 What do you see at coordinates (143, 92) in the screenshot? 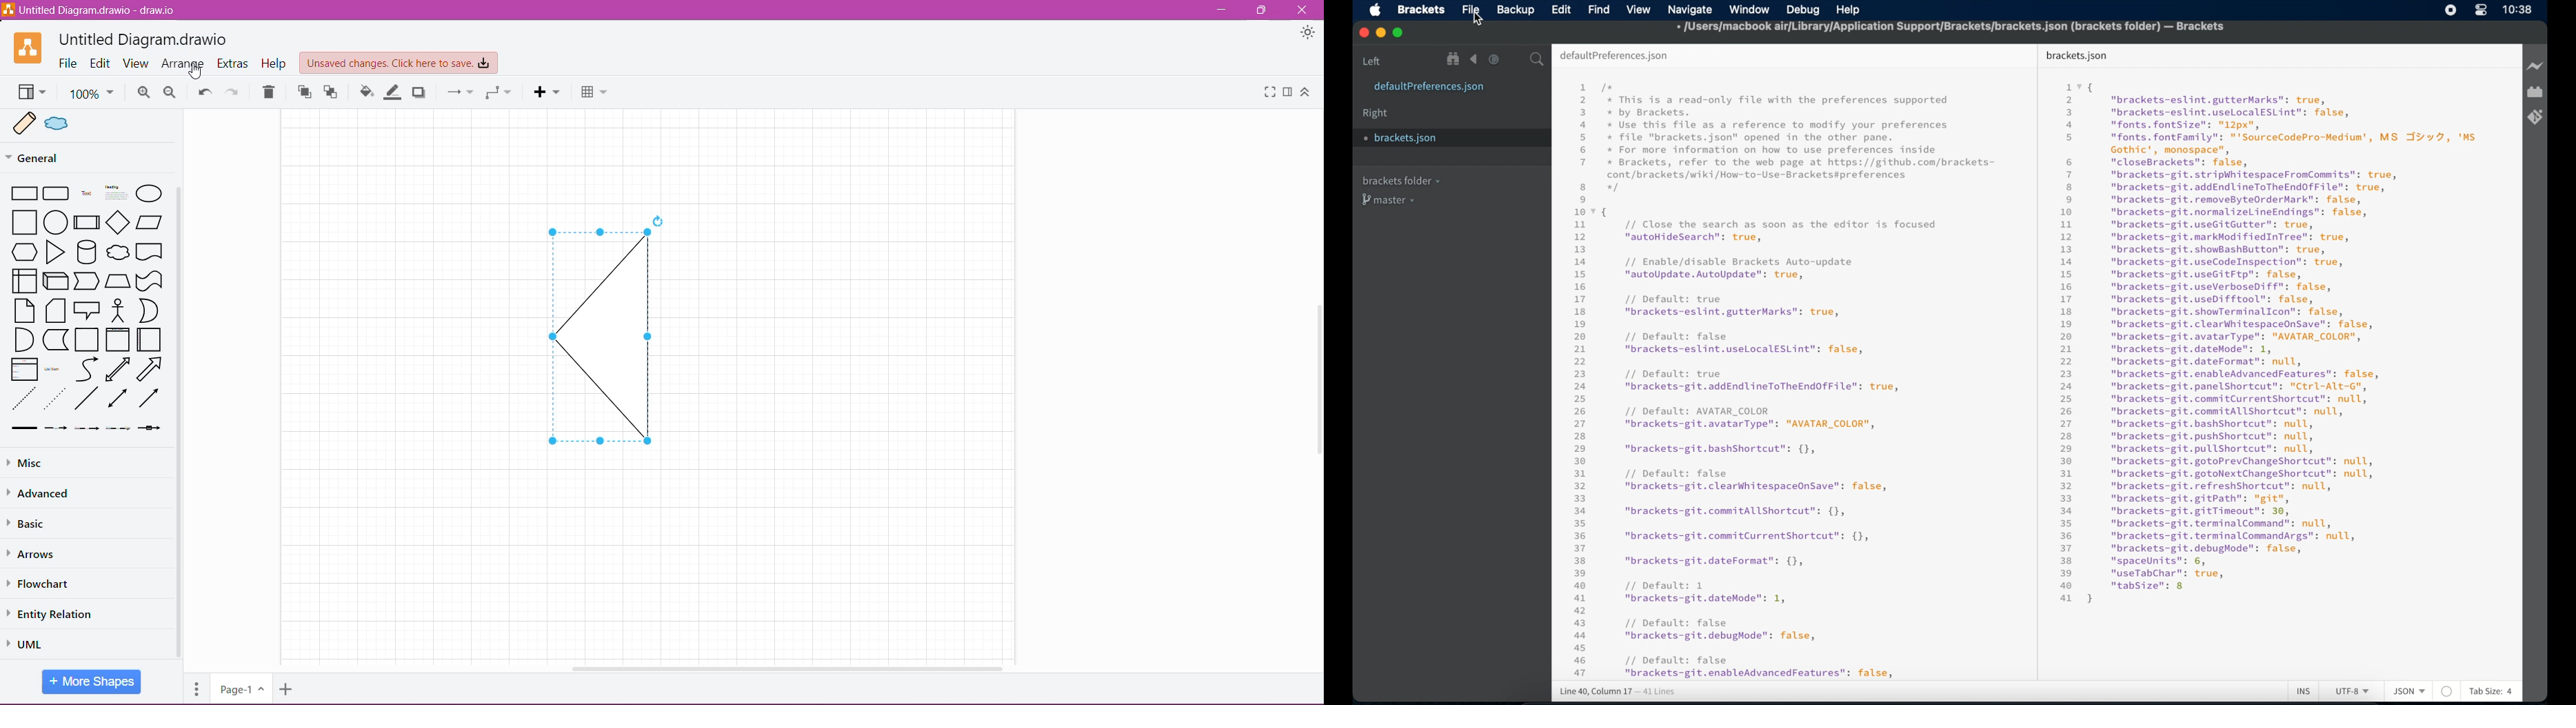
I see `Zoom In` at bounding box center [143, 92].